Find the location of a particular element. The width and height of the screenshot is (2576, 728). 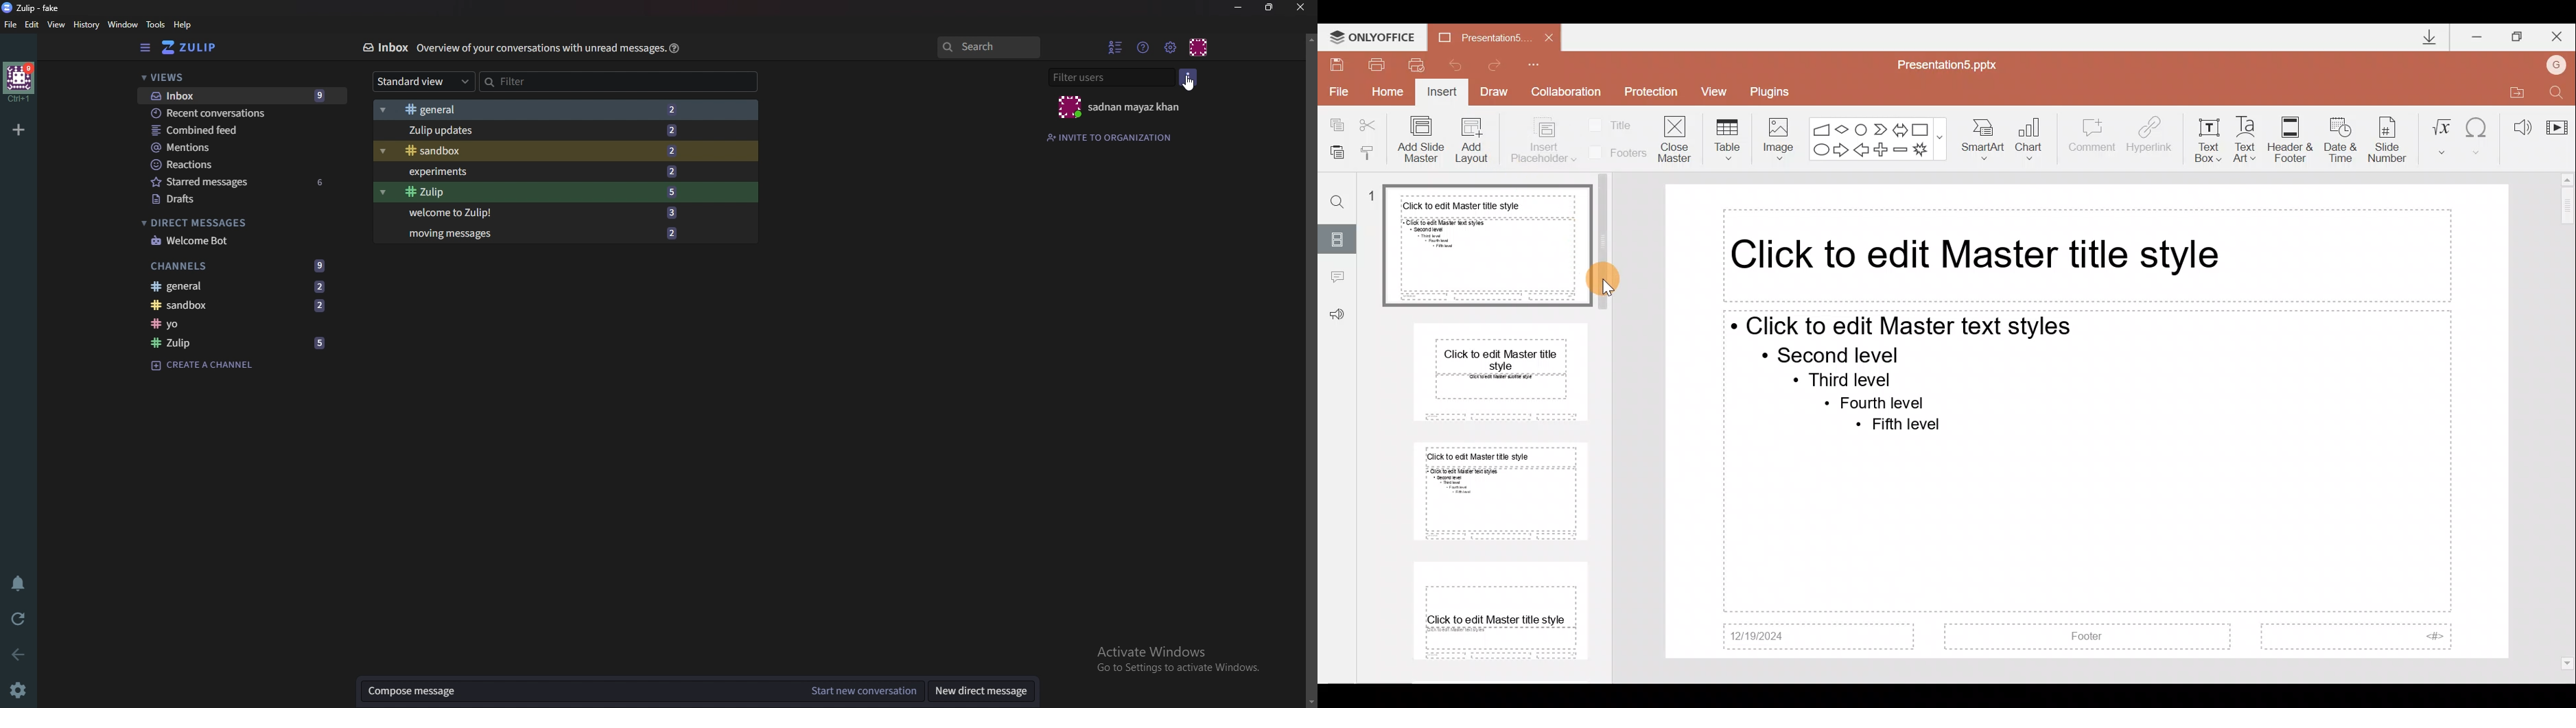

Equation is located at coordinates (2441, 134).